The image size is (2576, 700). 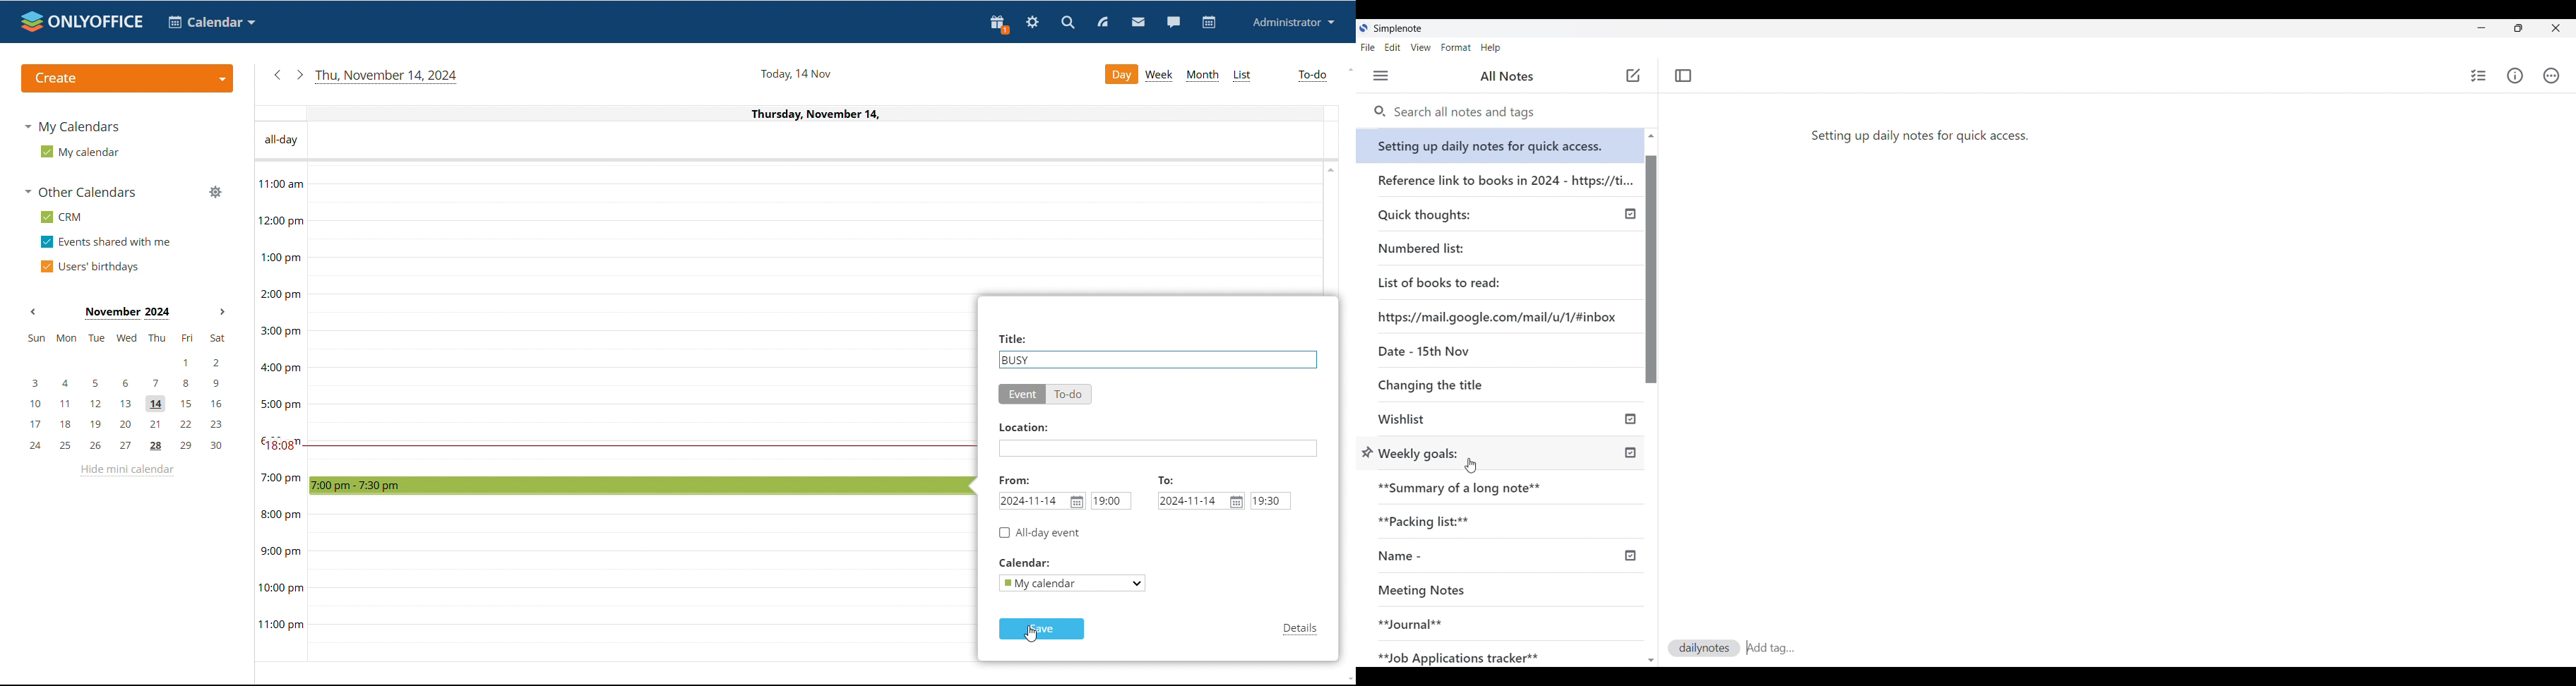 What do you see at coordinates (1651, 661) in the screenshot?
I see `Quick slide to top` at bounding box center [1651, 661].